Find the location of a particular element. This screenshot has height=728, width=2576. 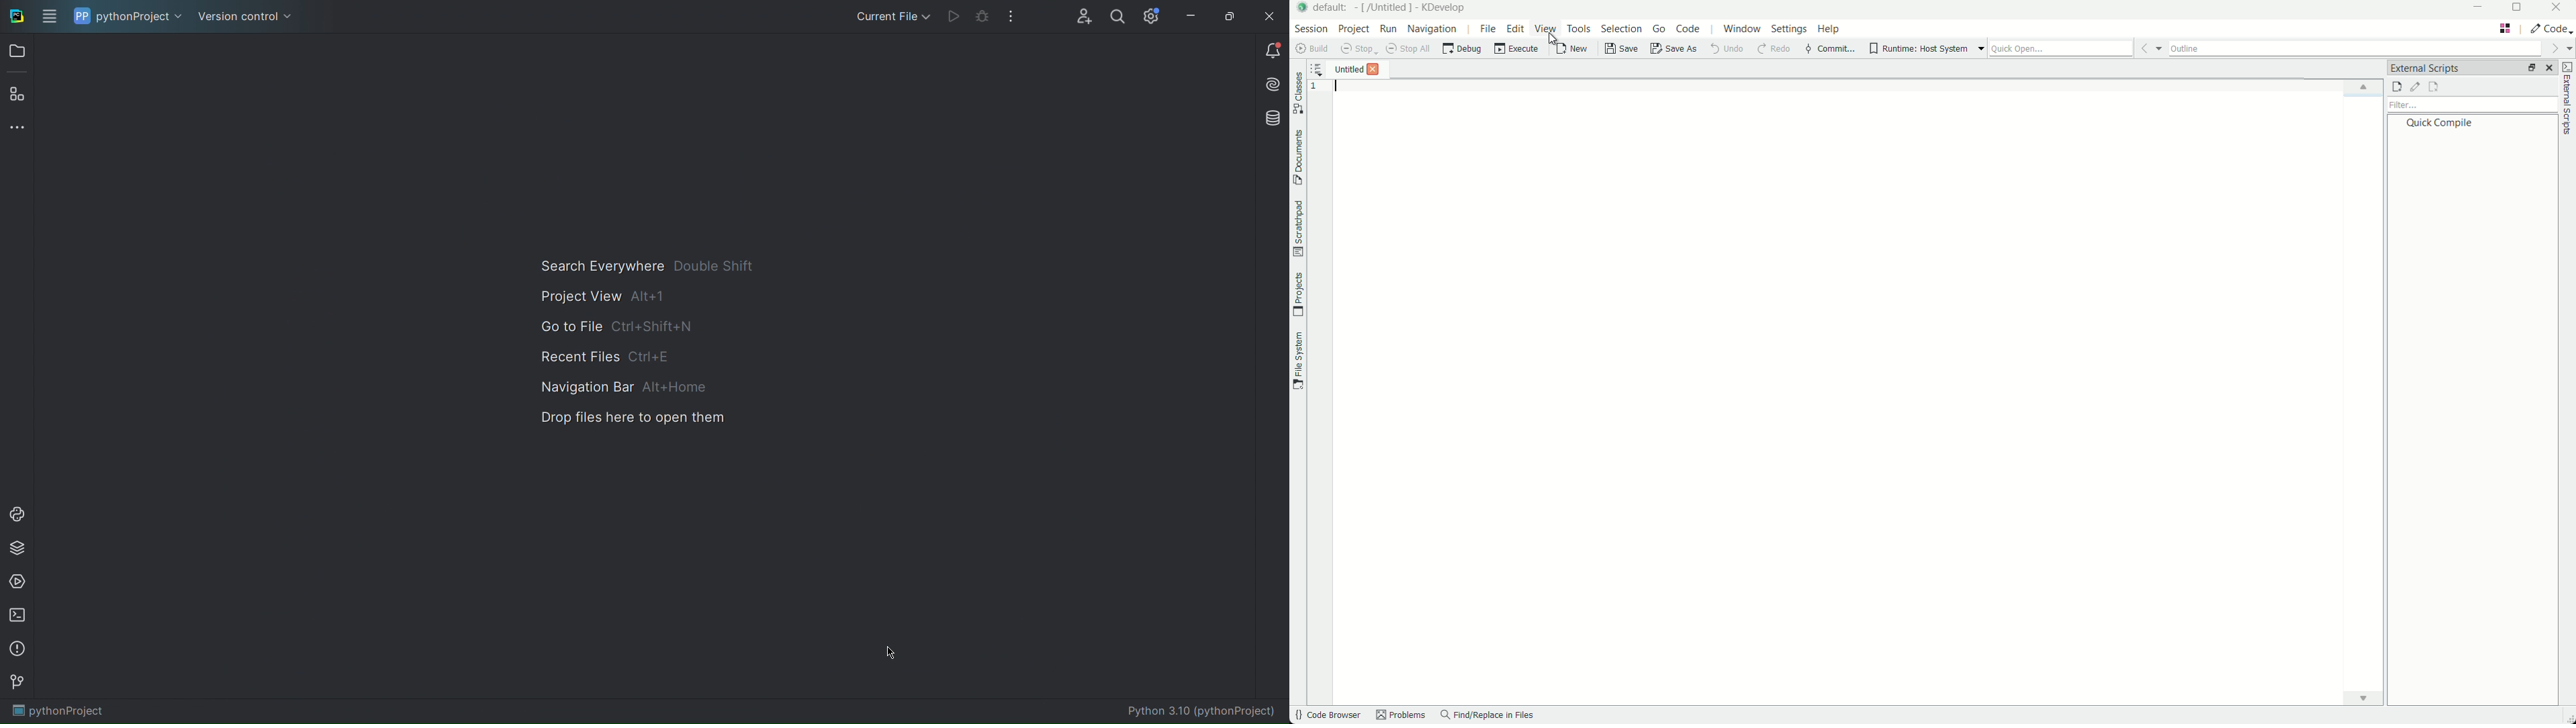

Databases is located at coordinates (1268, 120).